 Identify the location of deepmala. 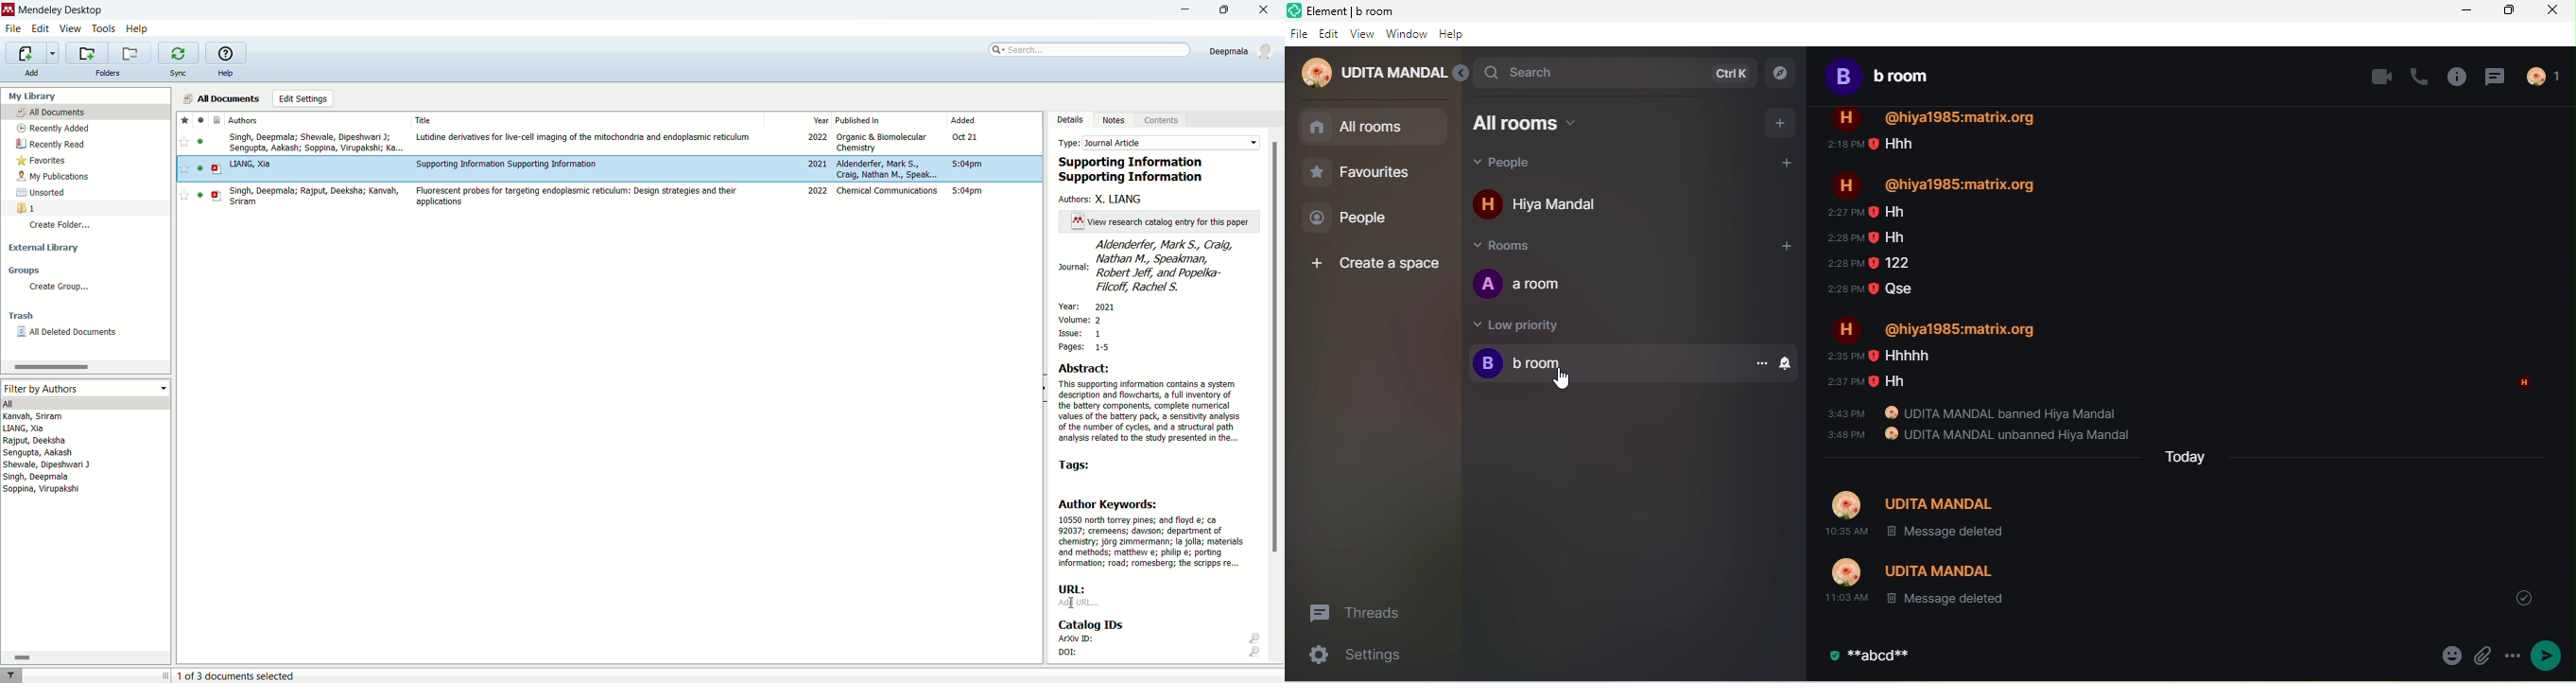
(1244, 54).